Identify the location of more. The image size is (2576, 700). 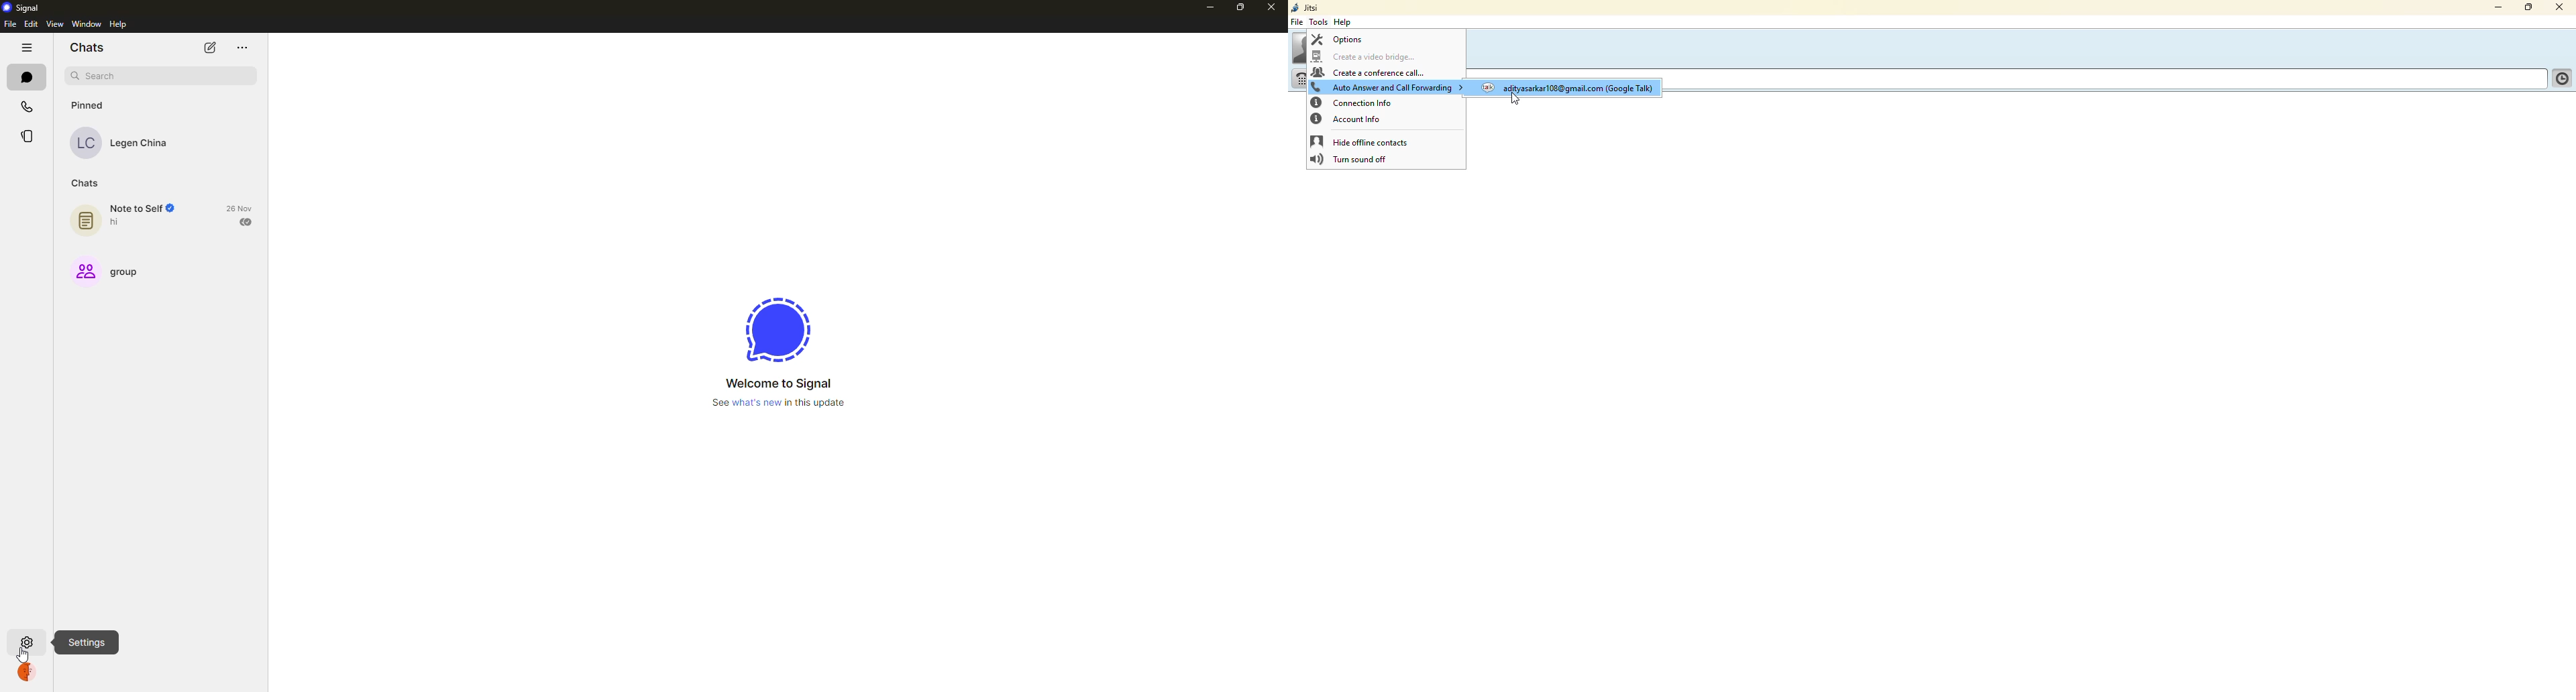
(240, 46).